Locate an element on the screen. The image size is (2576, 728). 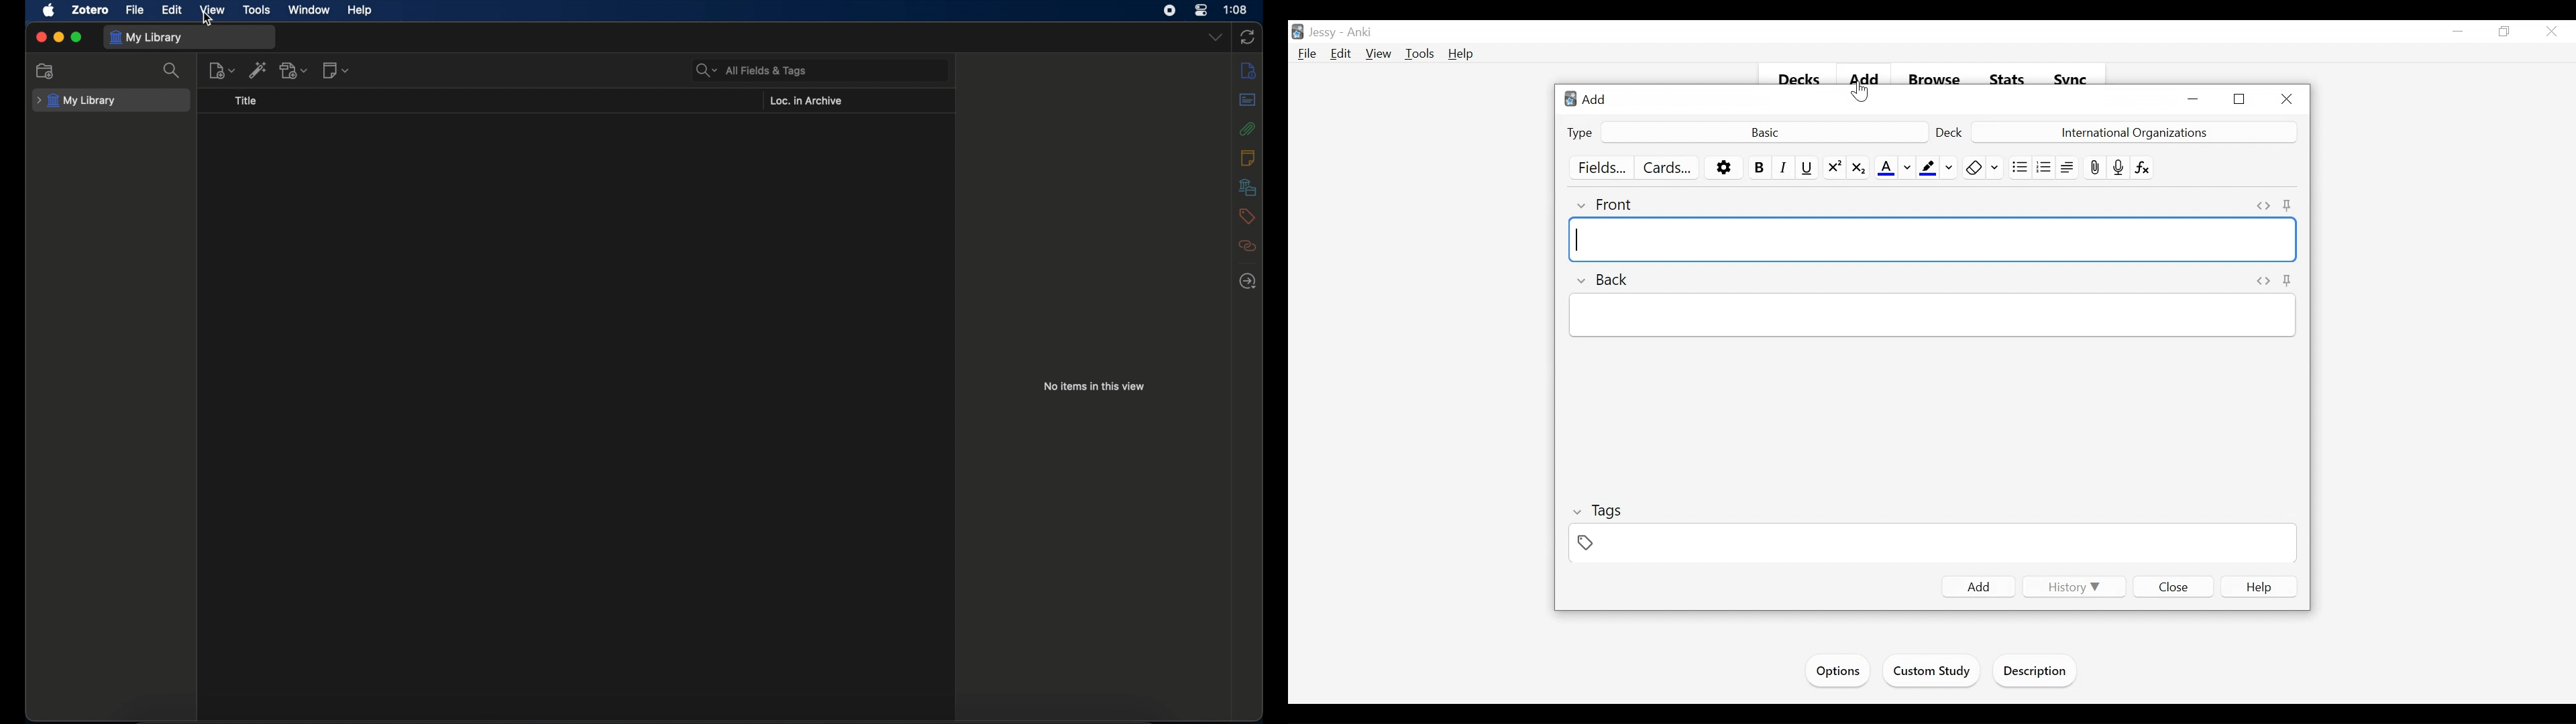
Decks is located at coordinates (1799, 80).